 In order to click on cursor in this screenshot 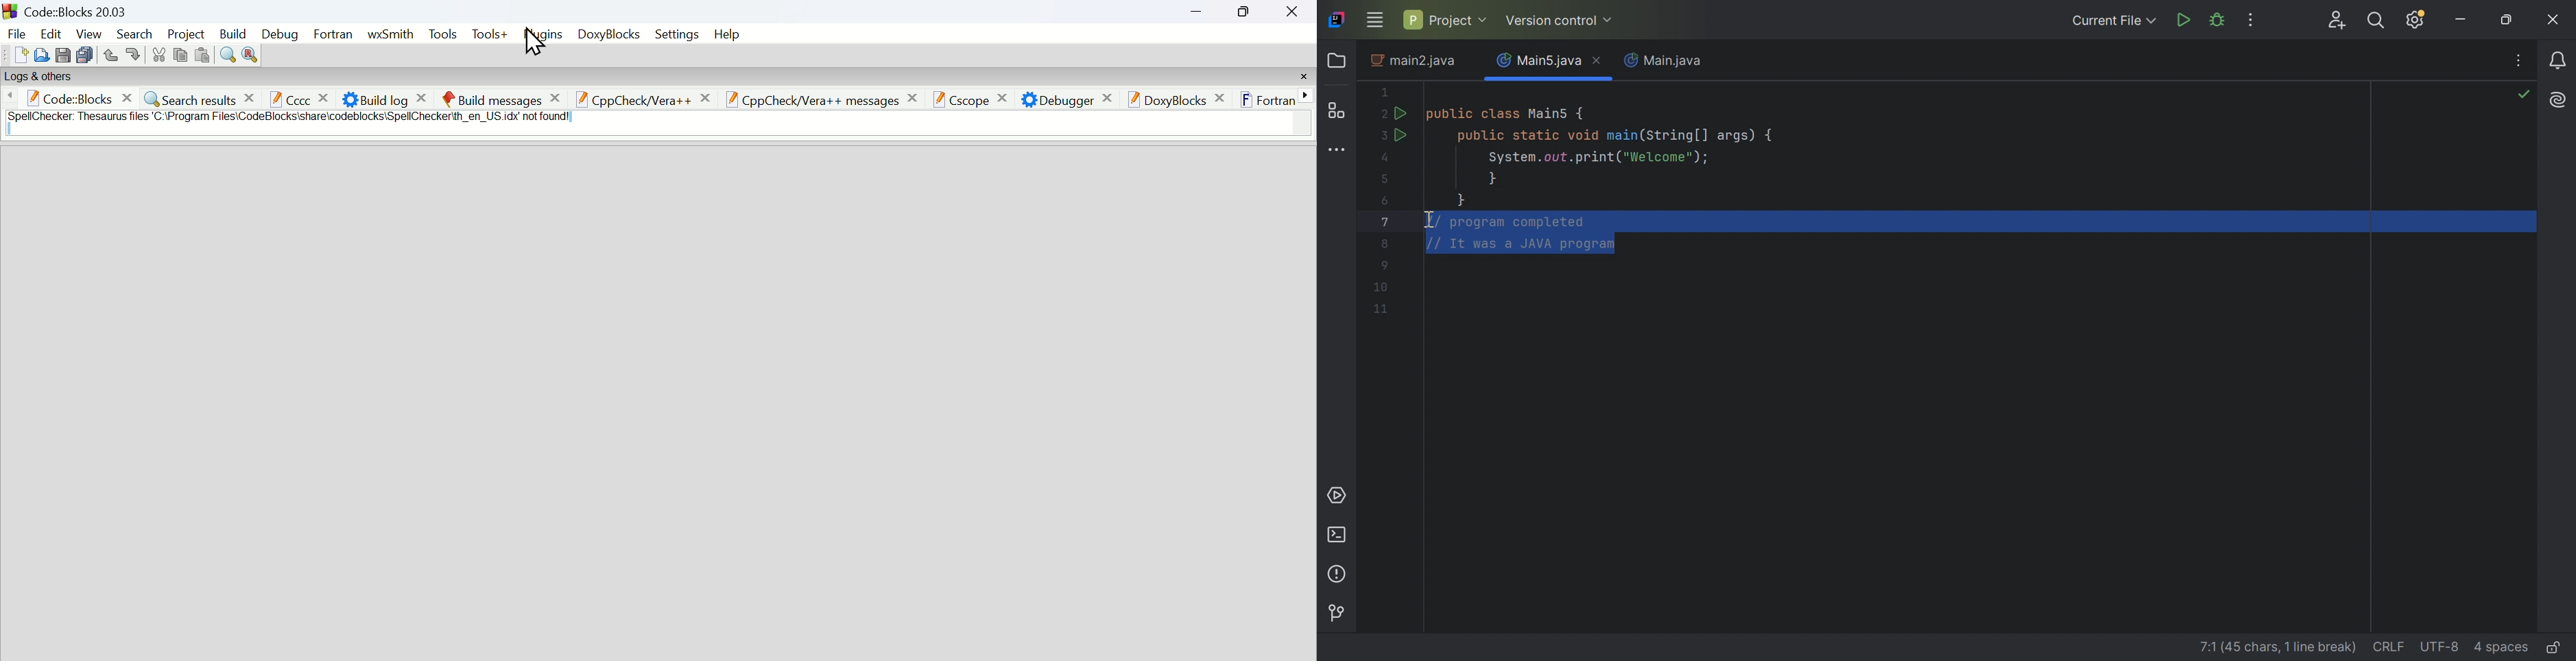, I will do `click(536, 42)`.